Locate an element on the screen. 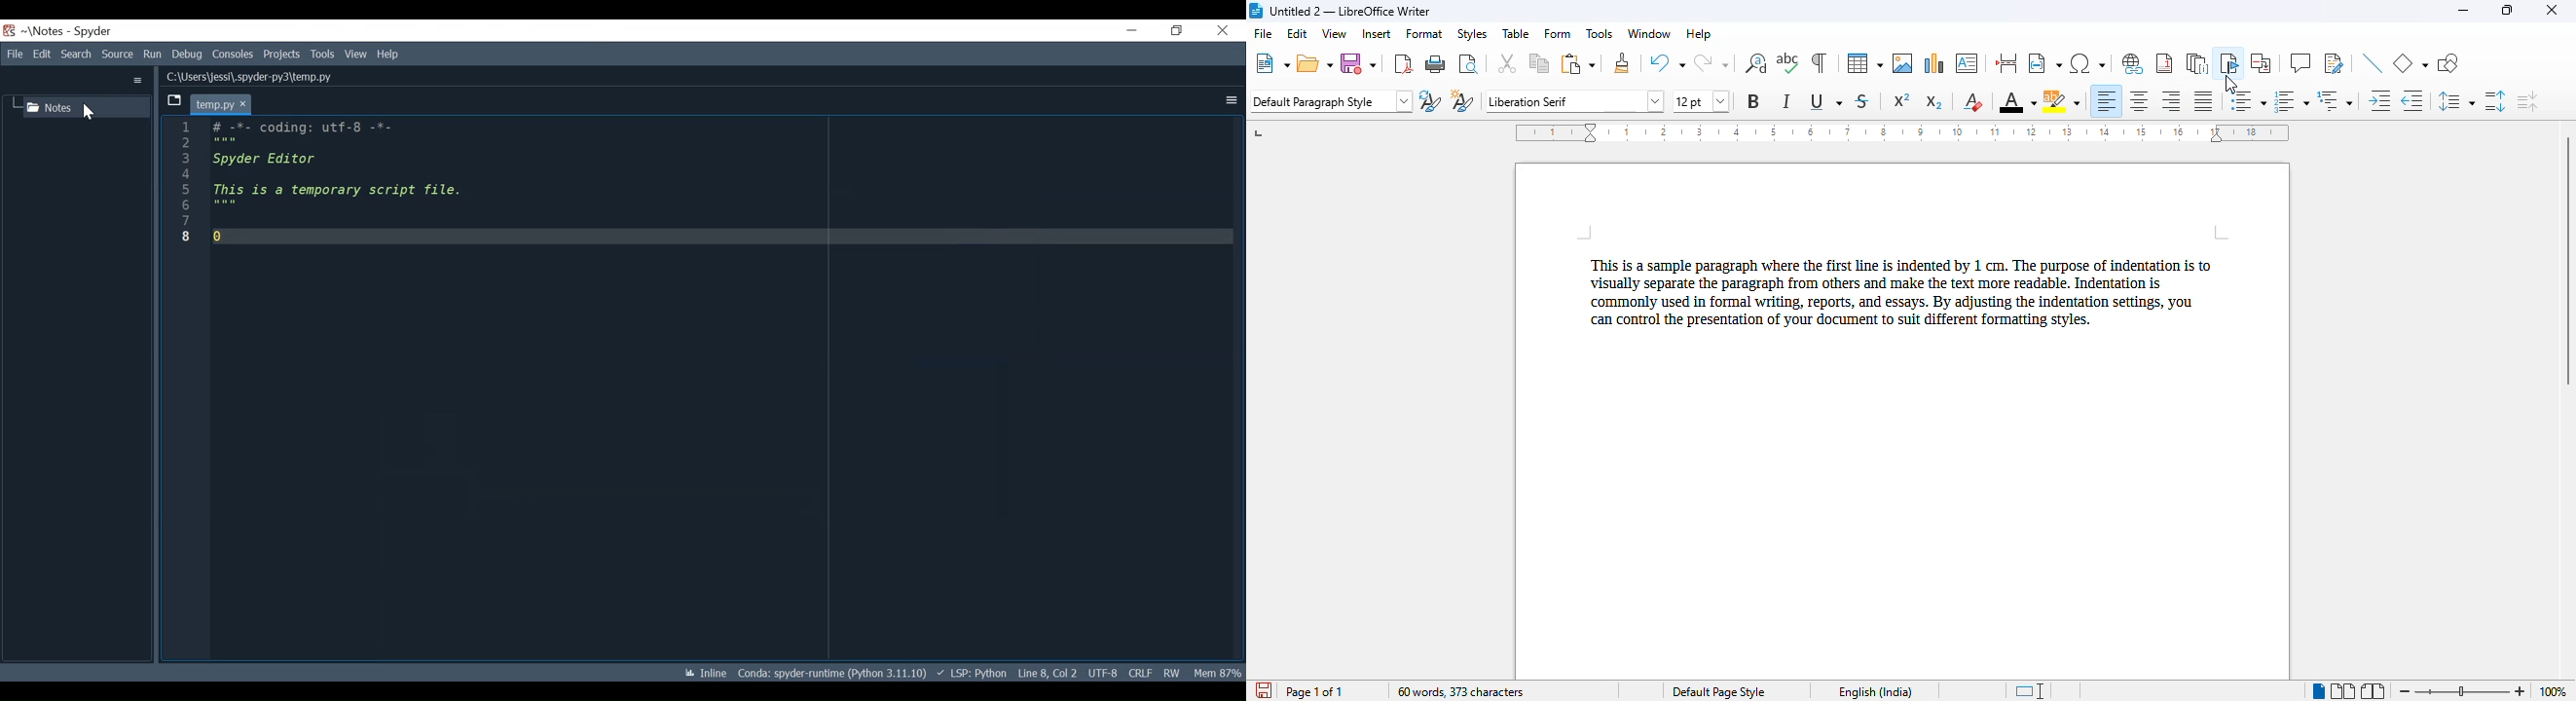 The image size is (2576, 728). Help is located at coordinates (388, 55).